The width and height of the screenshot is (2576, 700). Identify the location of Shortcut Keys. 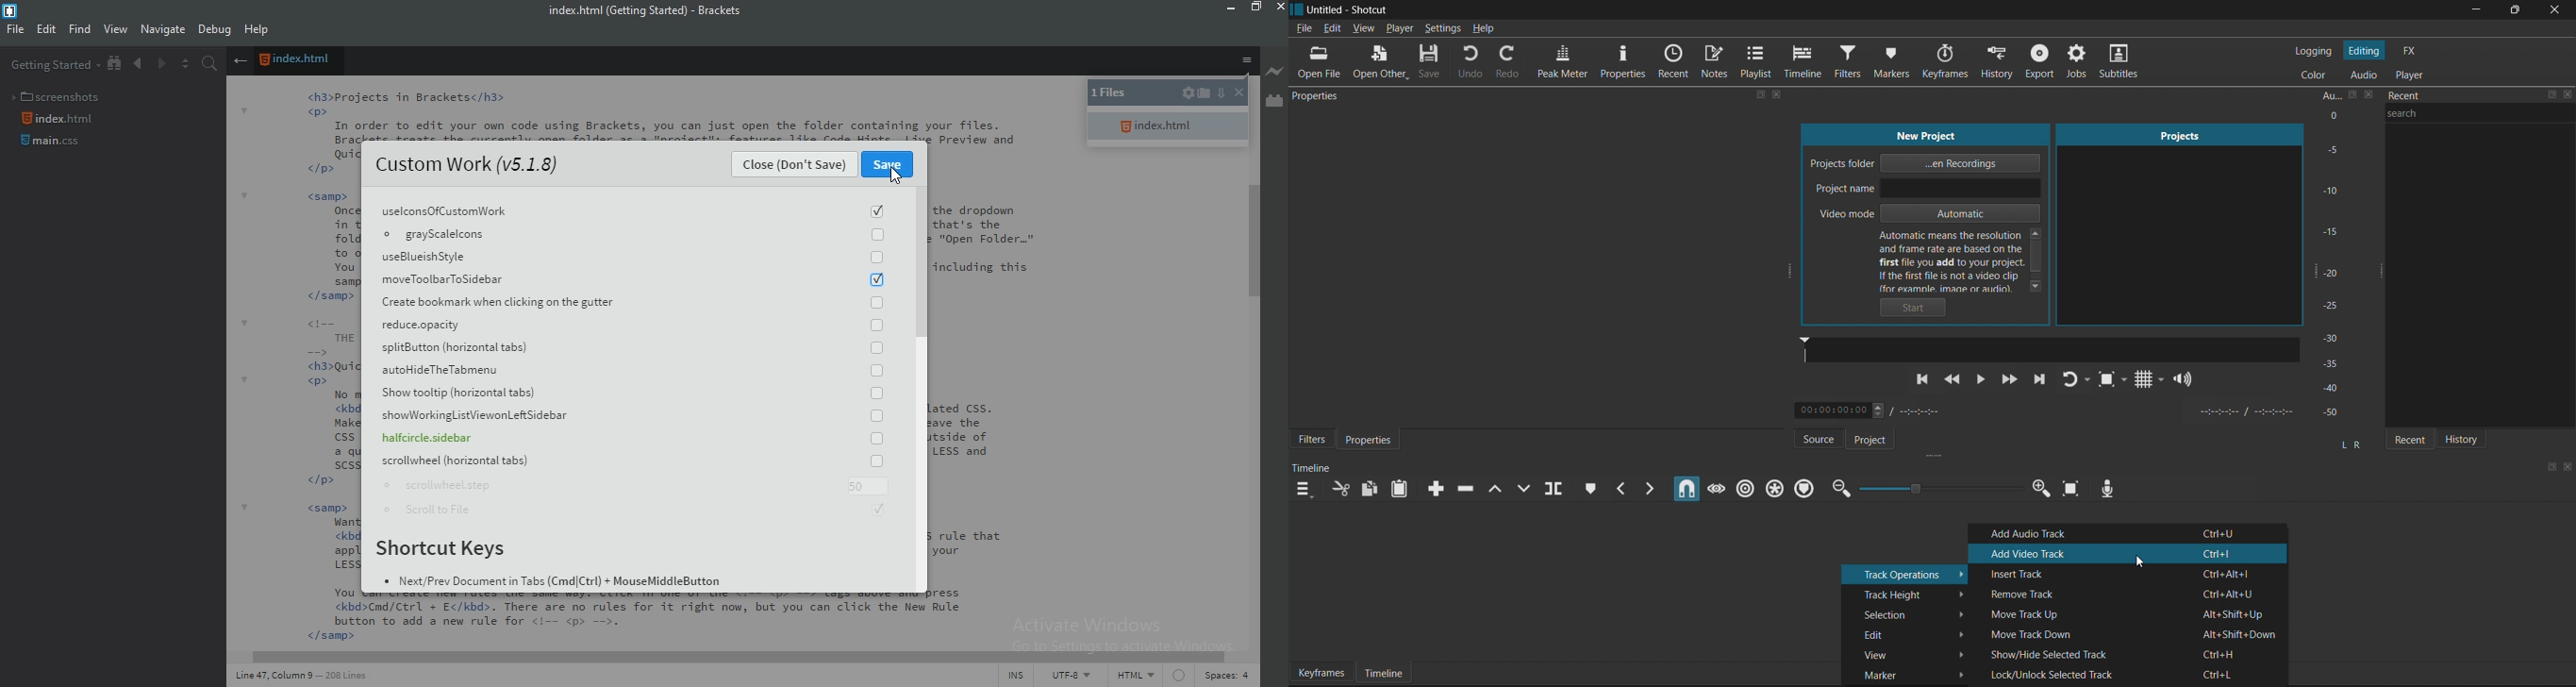
(448, 550).